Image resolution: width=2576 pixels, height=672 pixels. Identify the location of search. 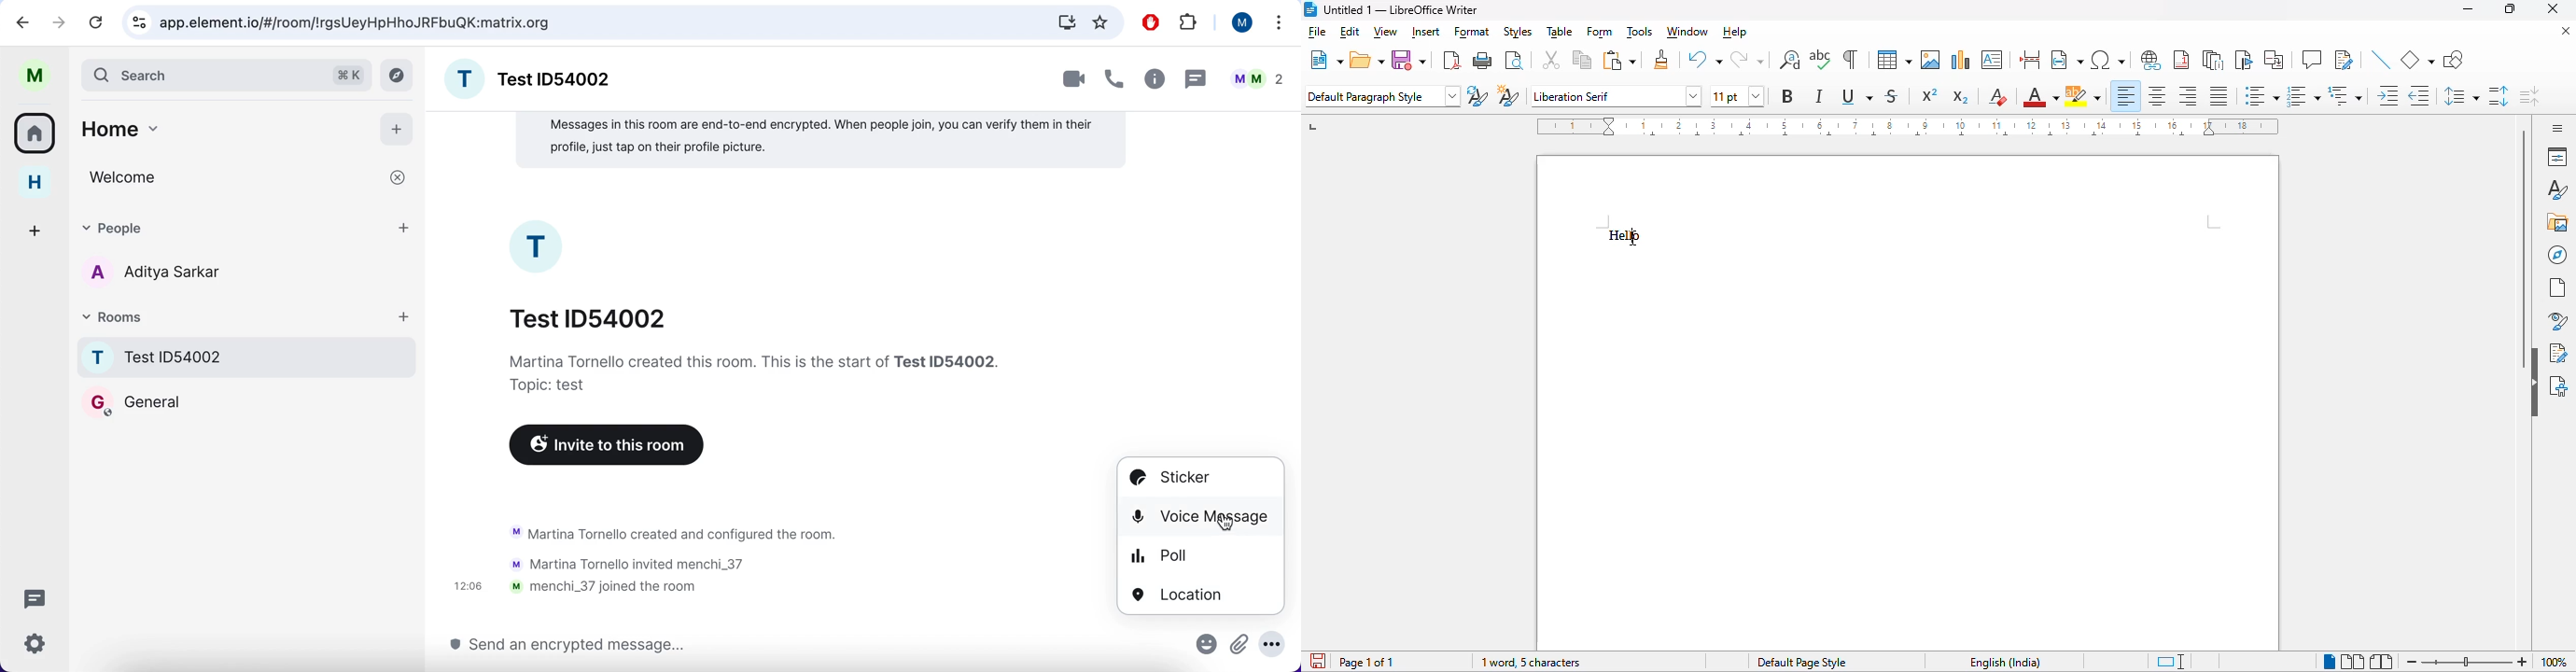
(200, 74).